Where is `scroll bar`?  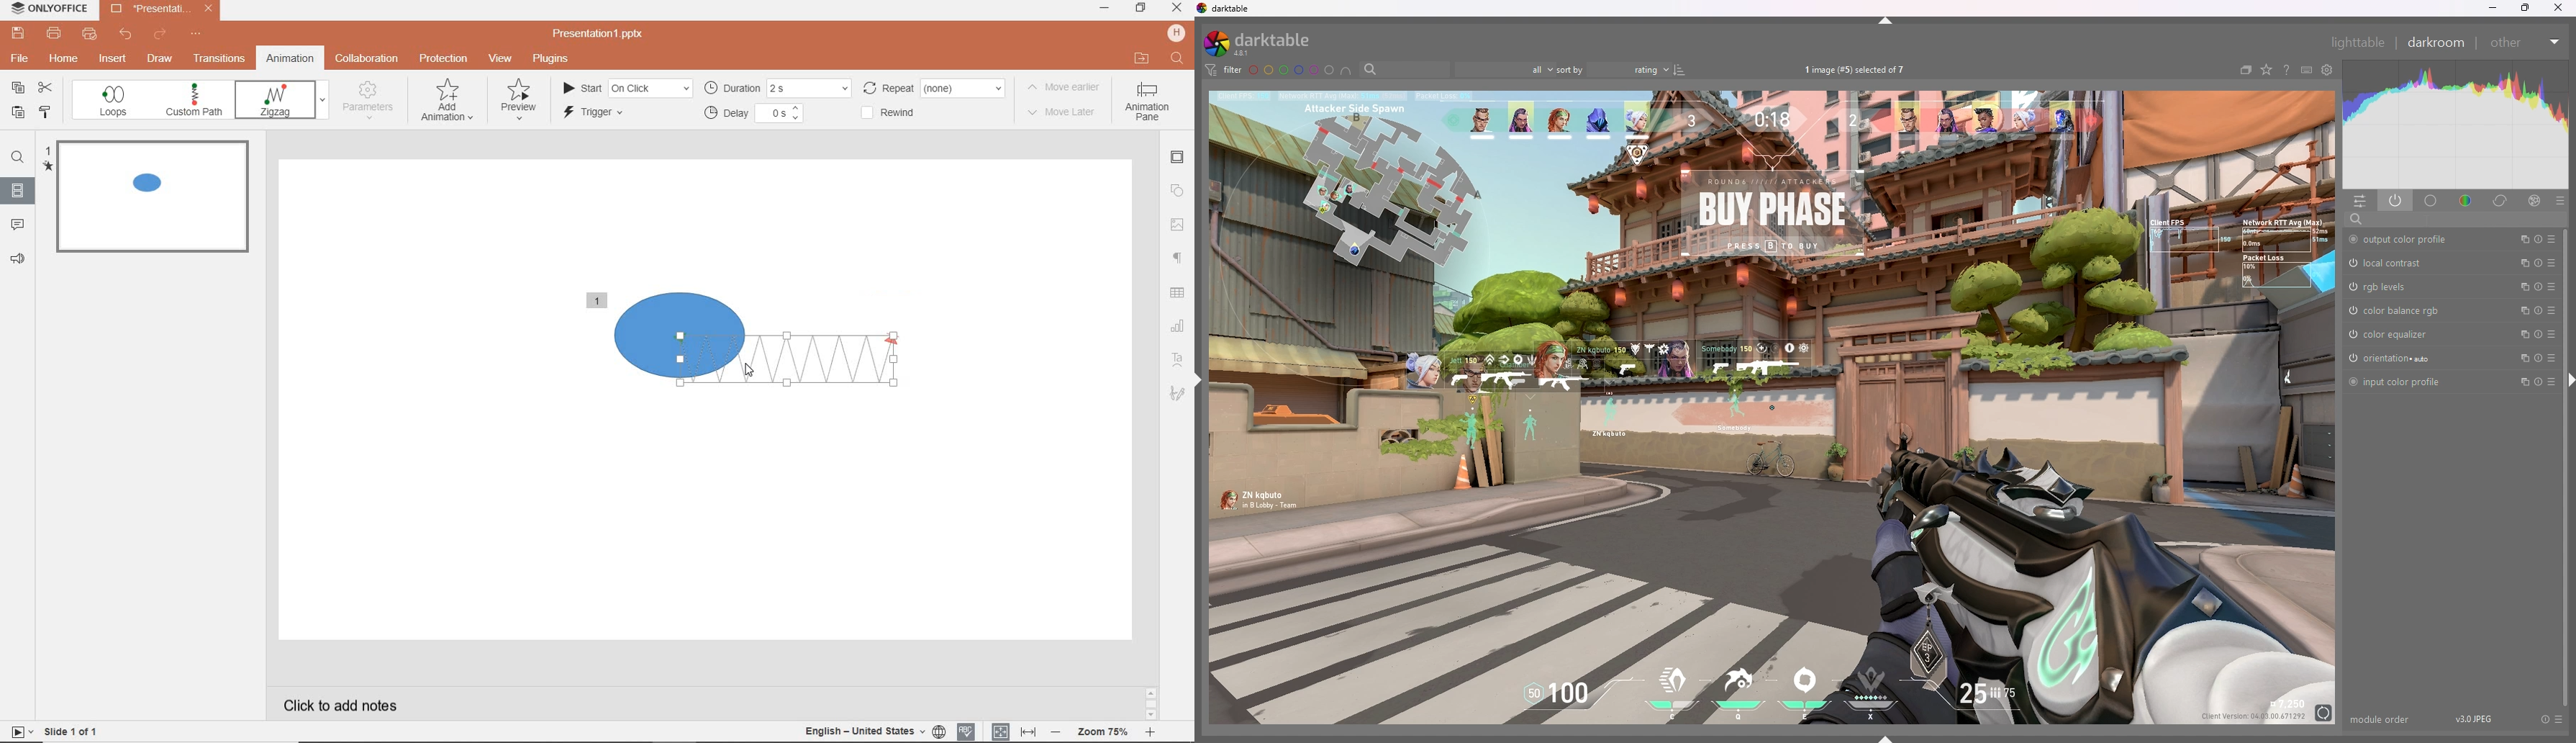
scroll bar is located at coordinates (2564, 467).